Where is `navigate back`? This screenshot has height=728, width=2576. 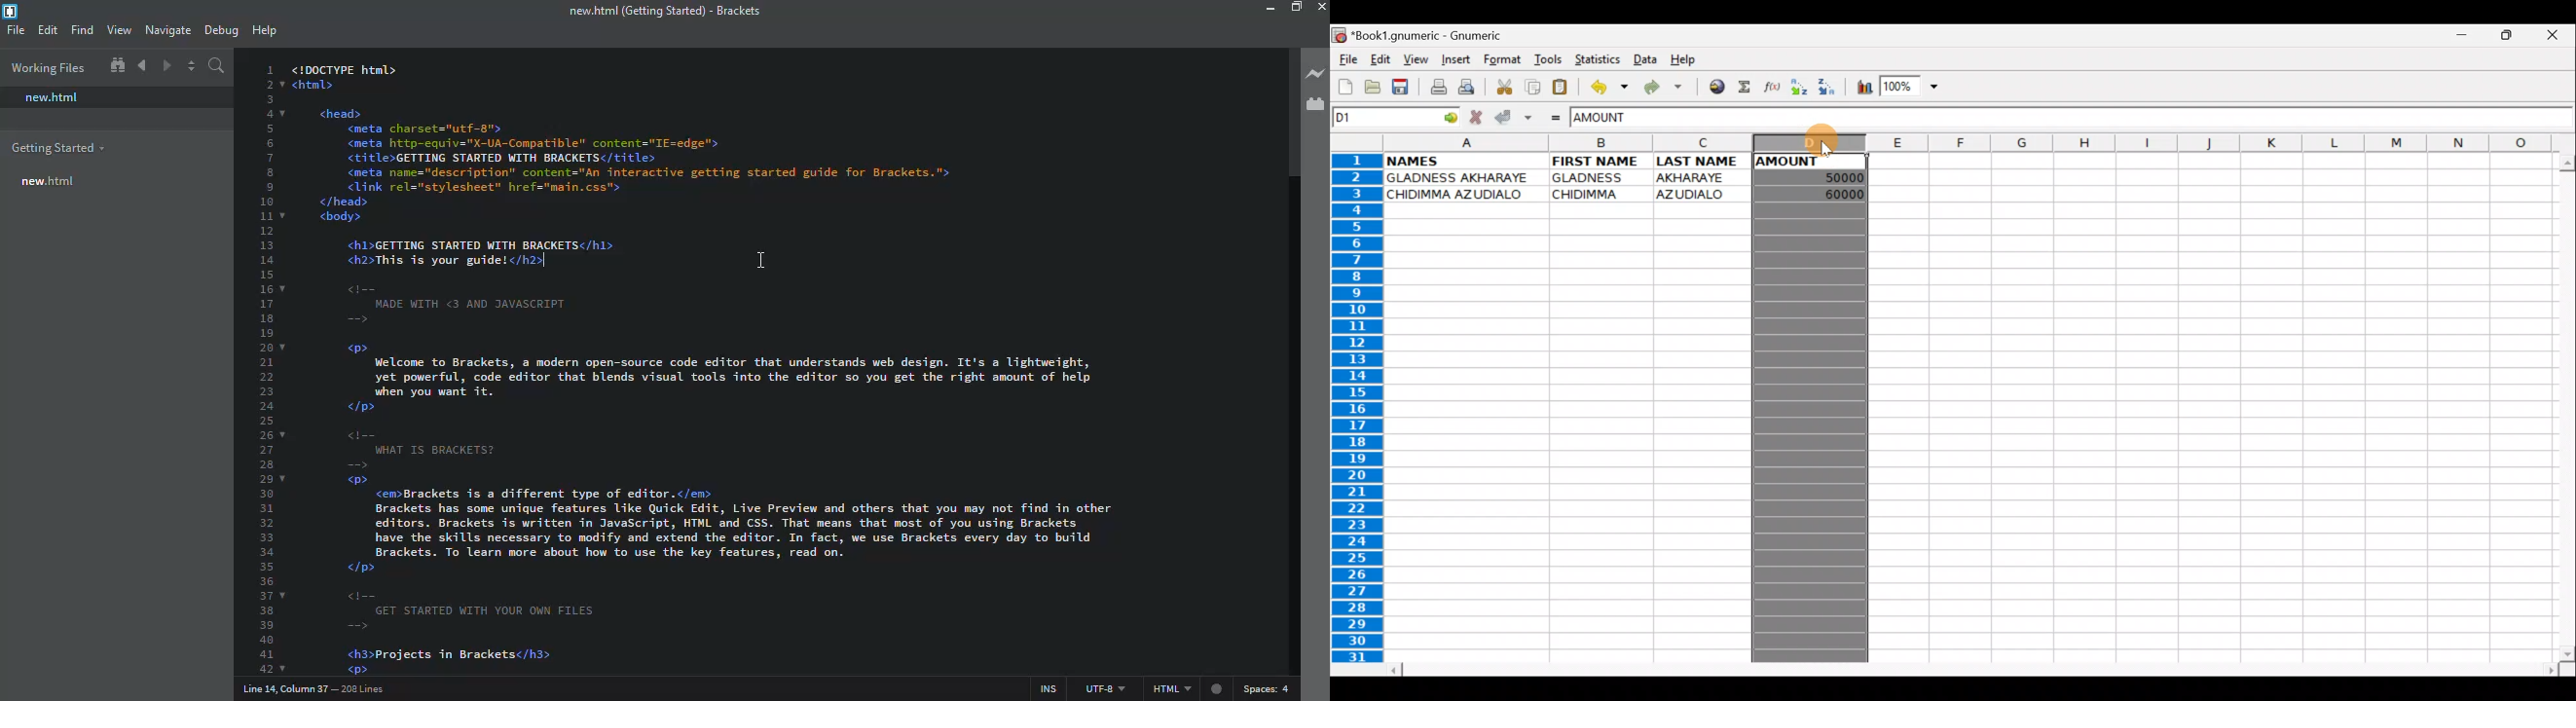 navigate back is located at coordinates (142, 65).